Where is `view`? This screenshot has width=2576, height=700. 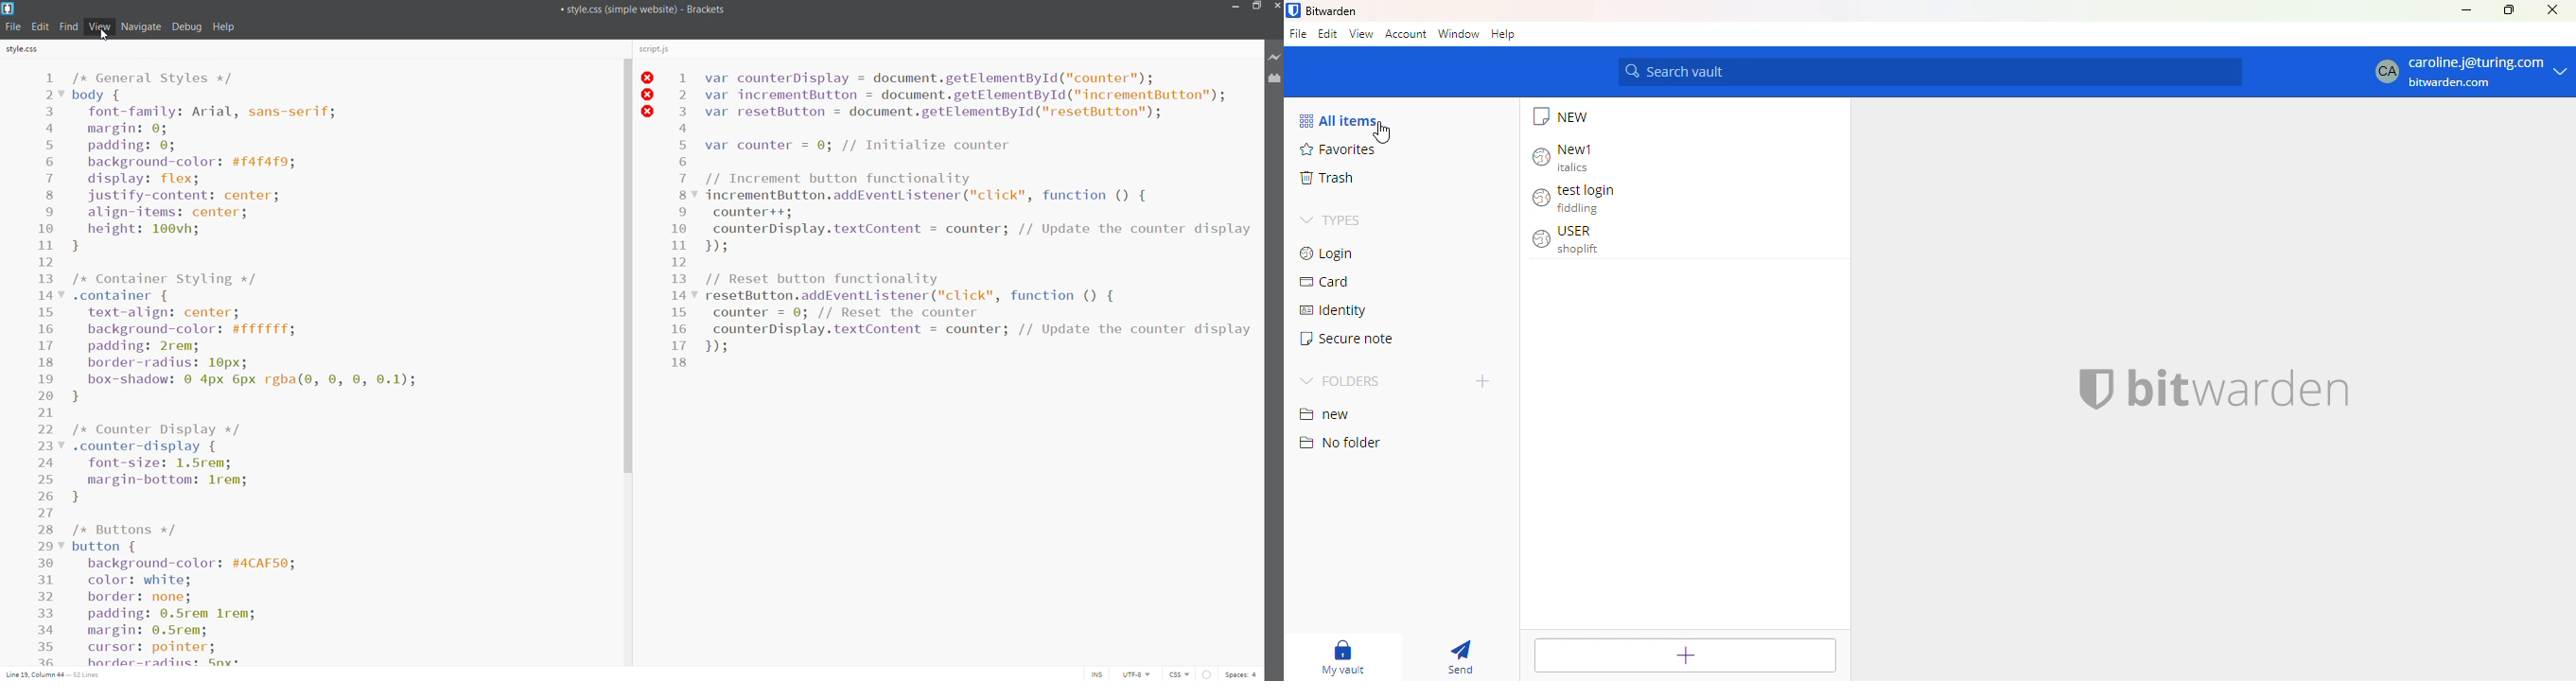 view is located at coordinates (96, 25).